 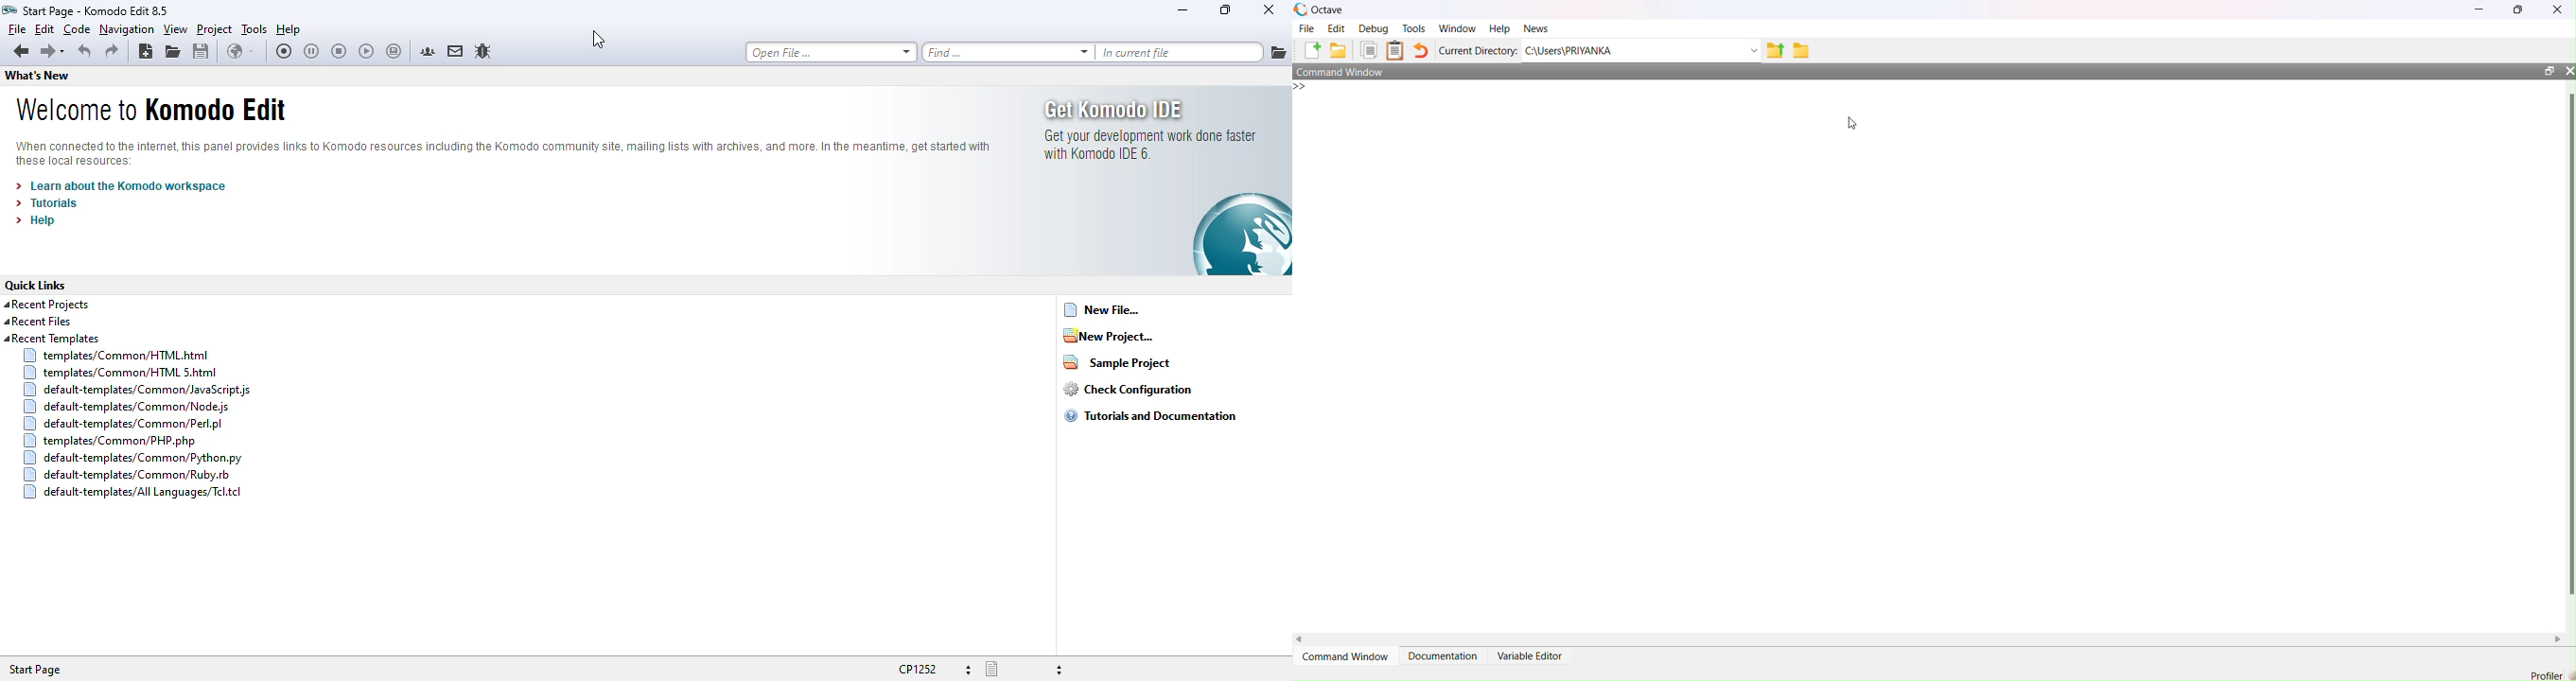 I want to click on Edit, so click(x=1336, y=28).